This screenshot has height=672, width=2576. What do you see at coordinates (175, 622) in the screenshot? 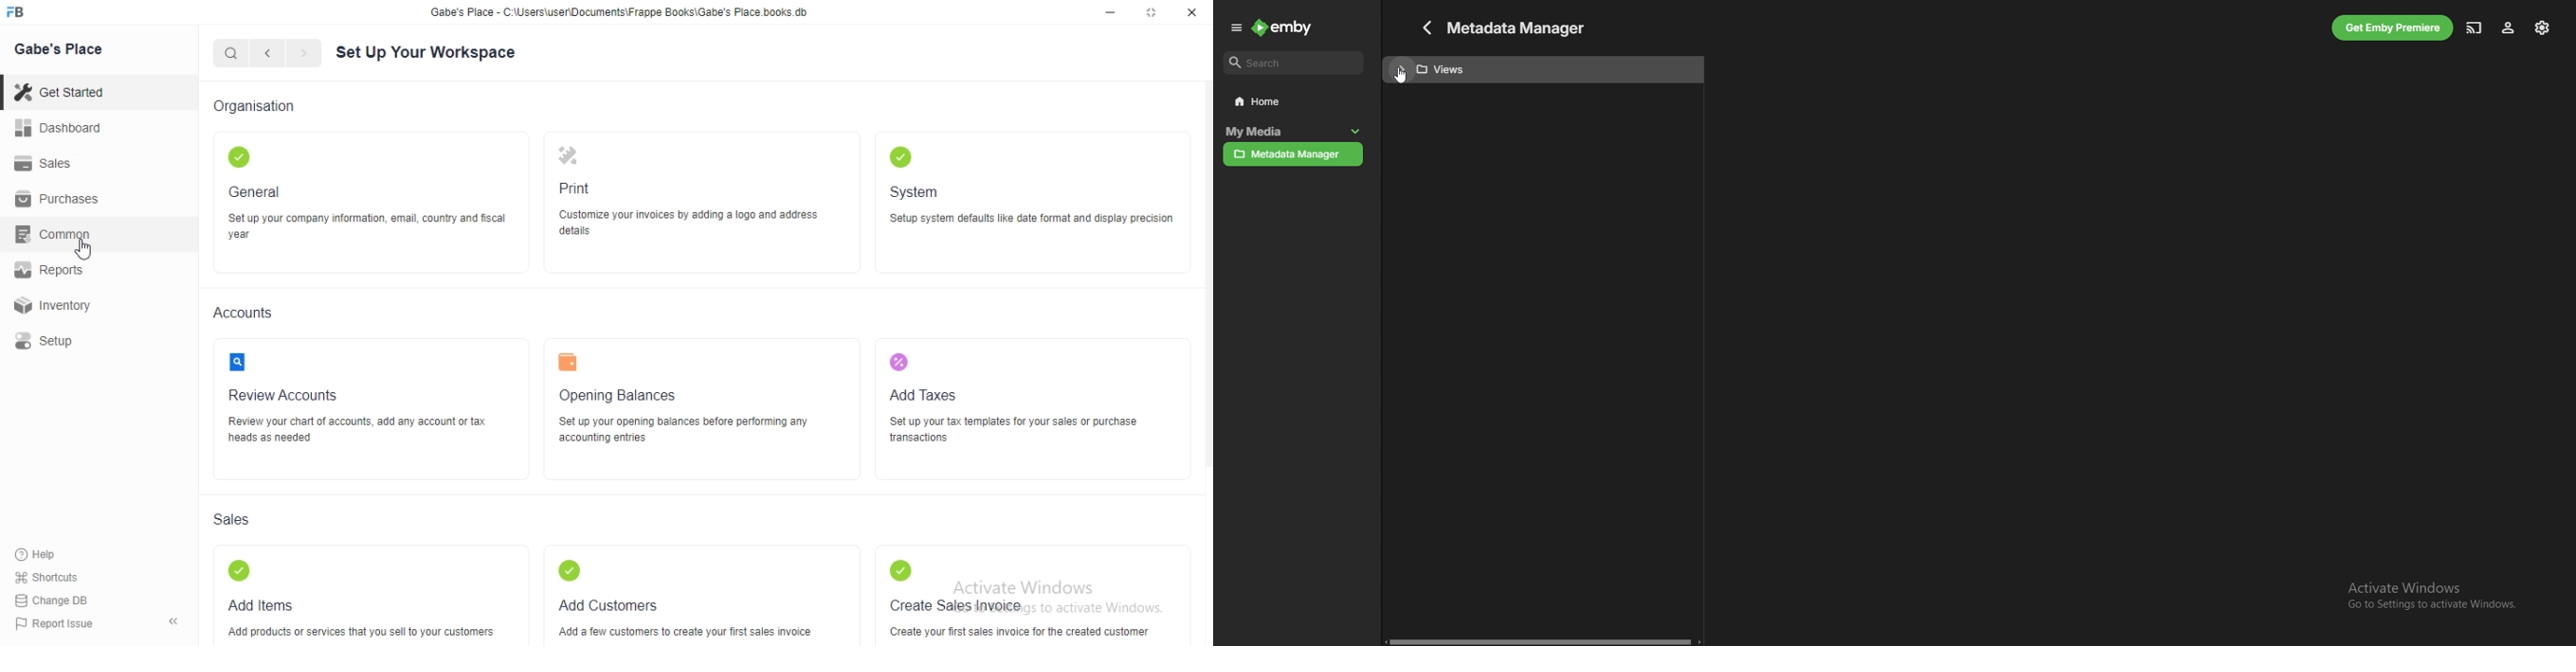
I see `«` at bounding box center [175, 622].